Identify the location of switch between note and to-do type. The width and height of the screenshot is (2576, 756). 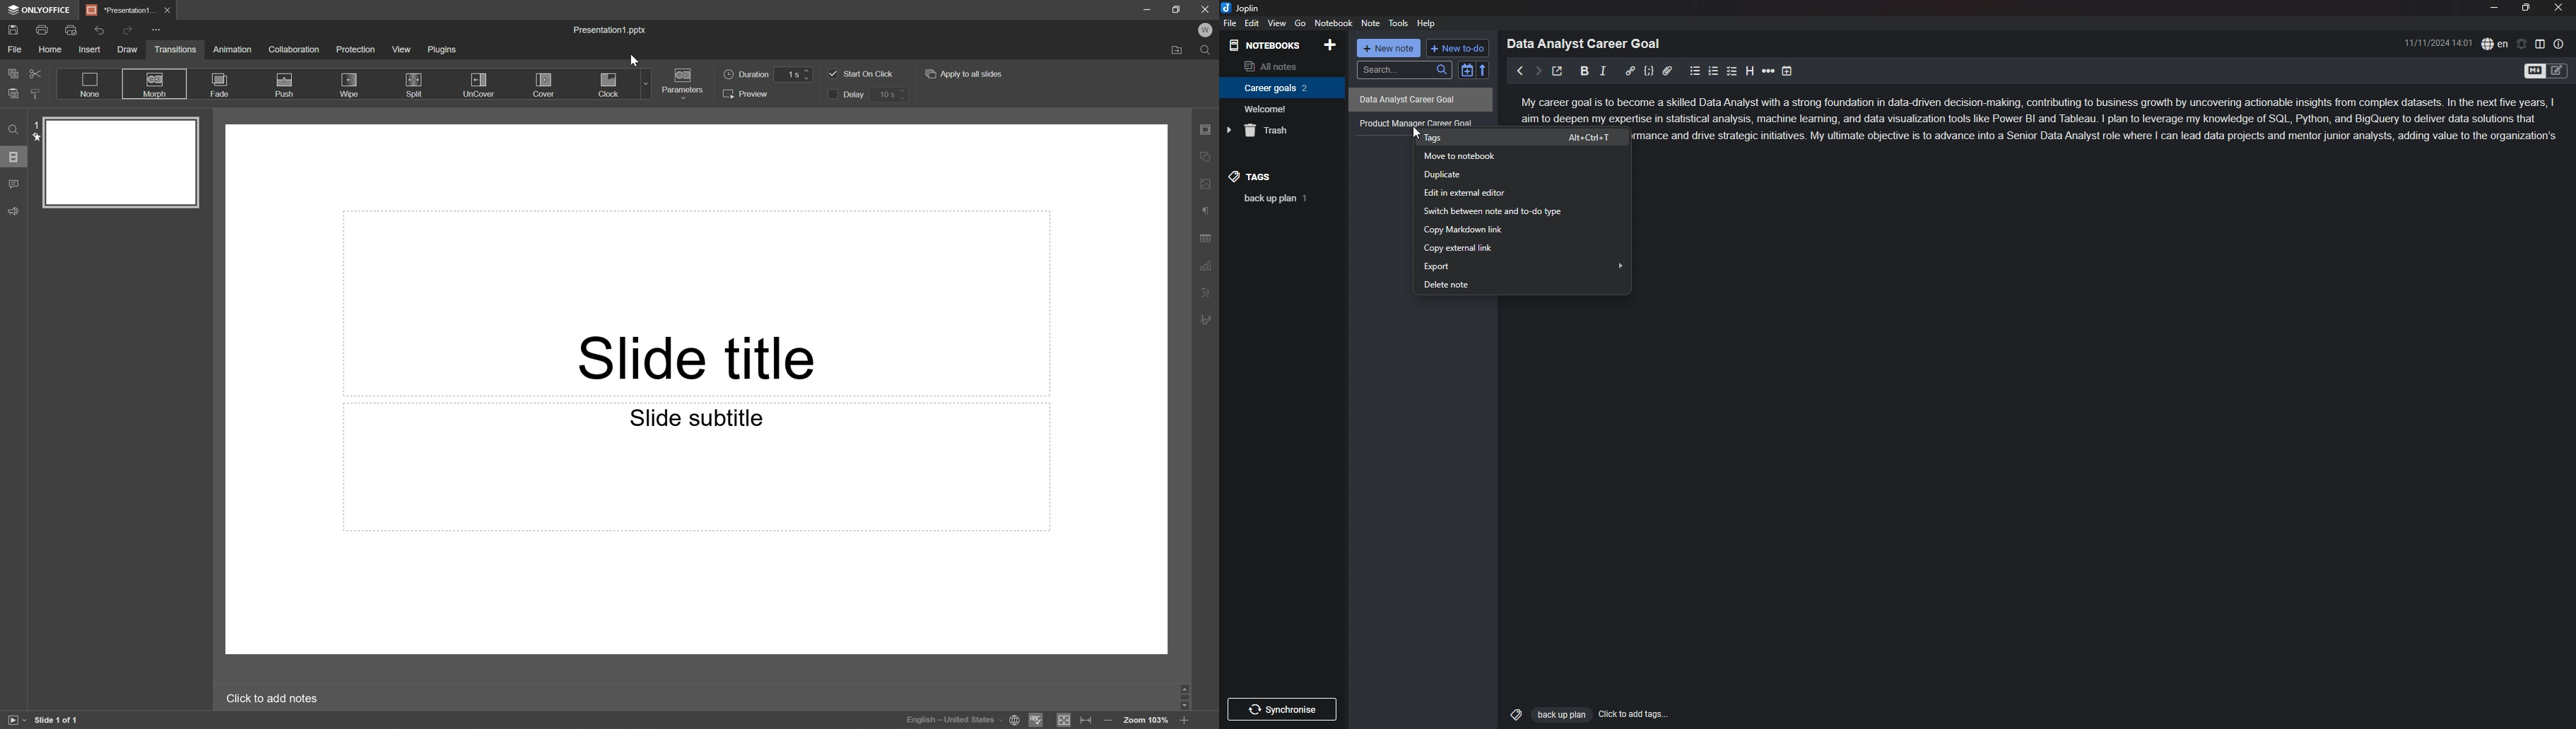
(1522, 211).